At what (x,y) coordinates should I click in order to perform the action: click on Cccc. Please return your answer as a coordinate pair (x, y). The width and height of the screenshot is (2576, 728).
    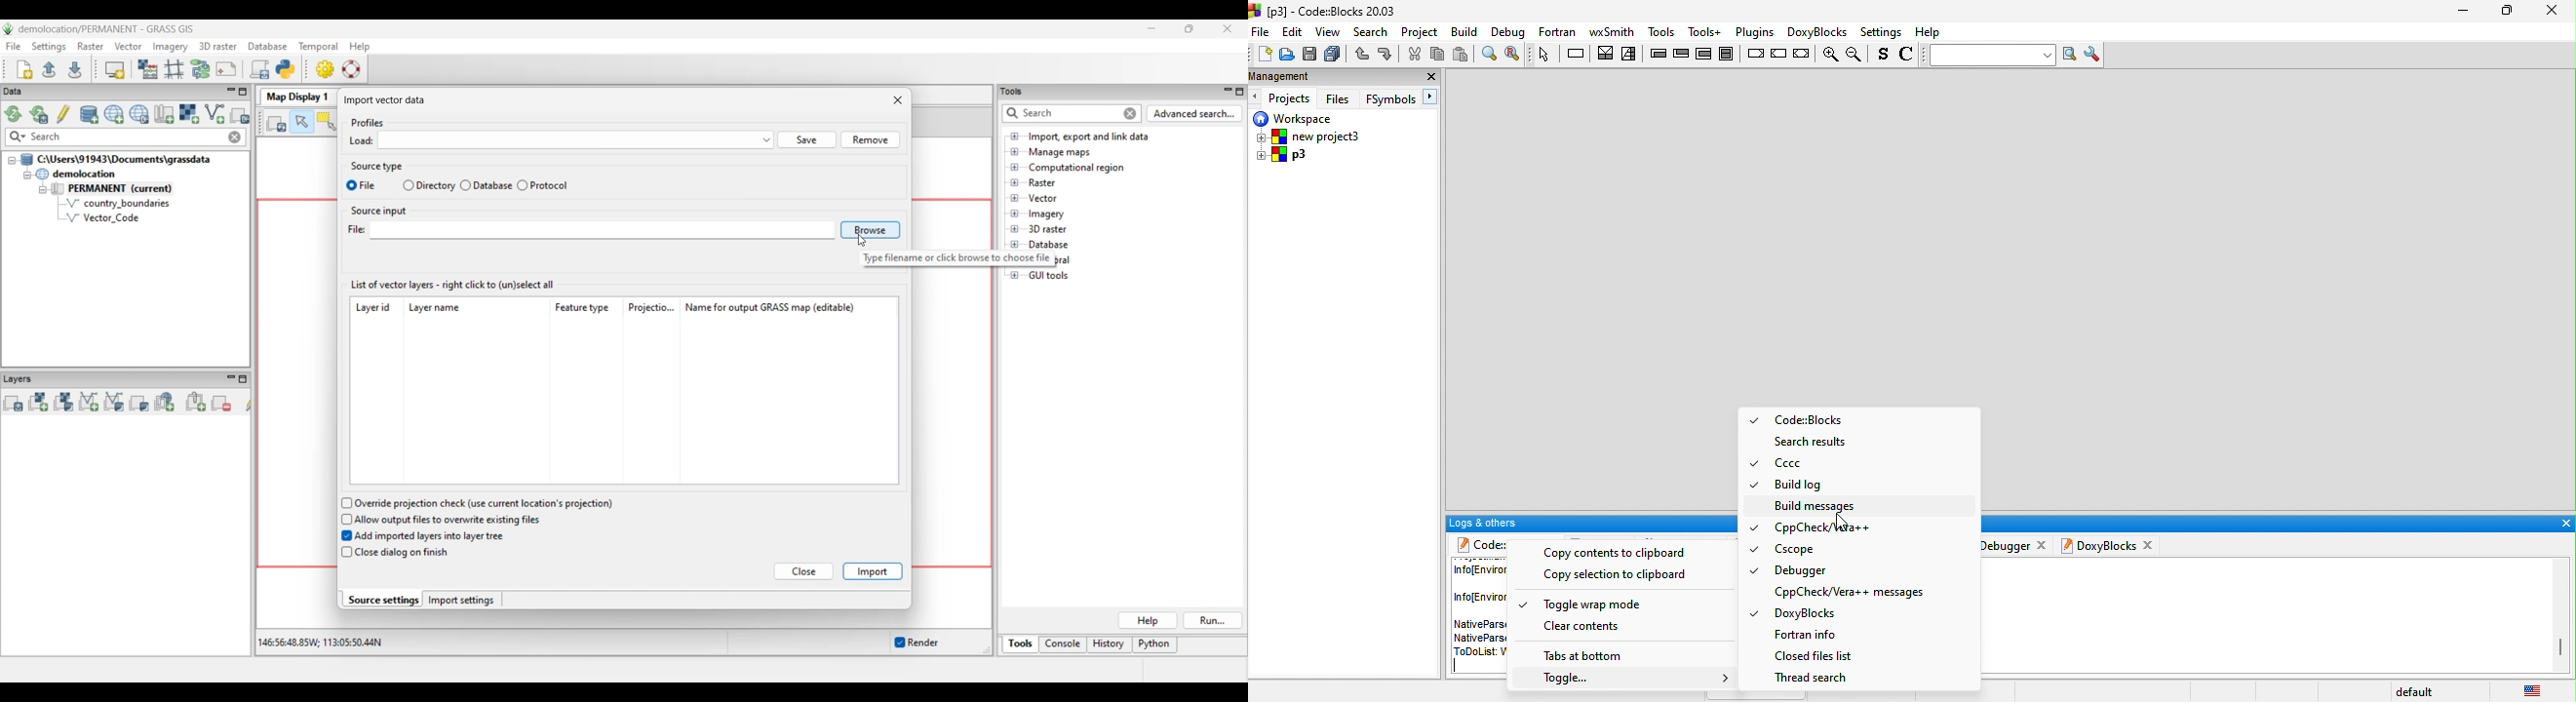
    Looking at the image, I should click on (1810, 464).